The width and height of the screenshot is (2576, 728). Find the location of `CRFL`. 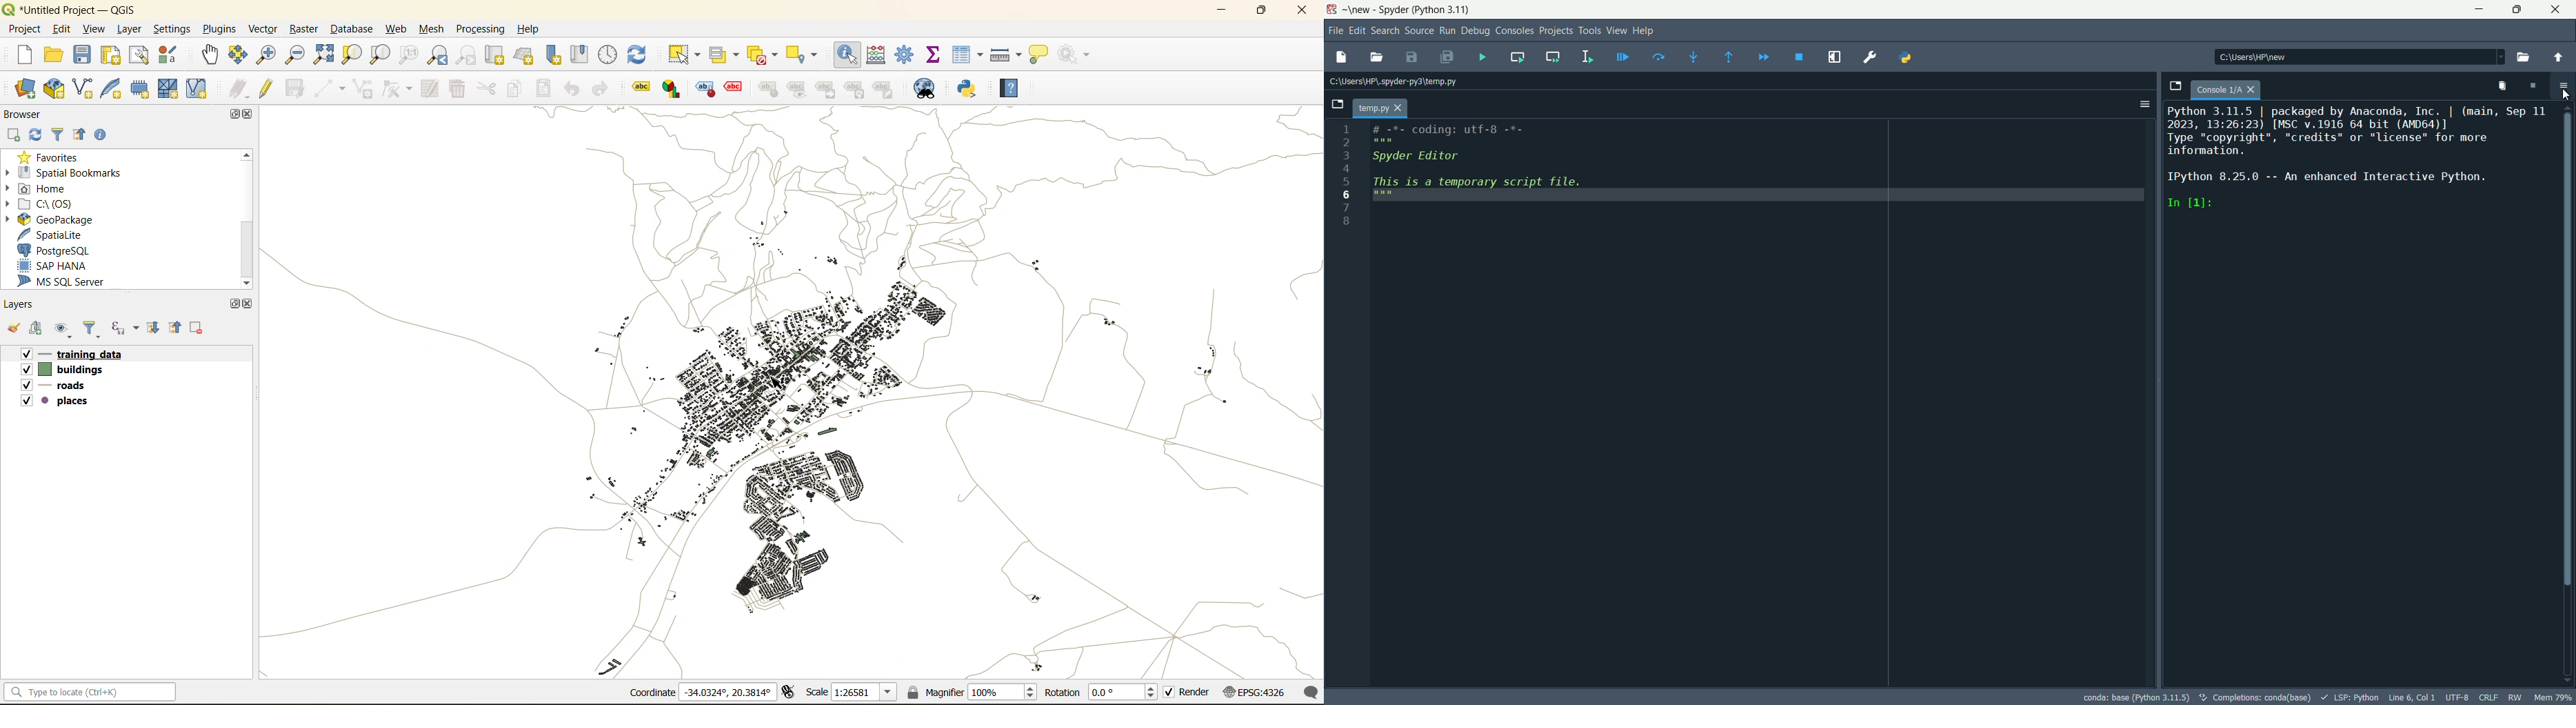

CRFL is located at coordinates (2489, 697).